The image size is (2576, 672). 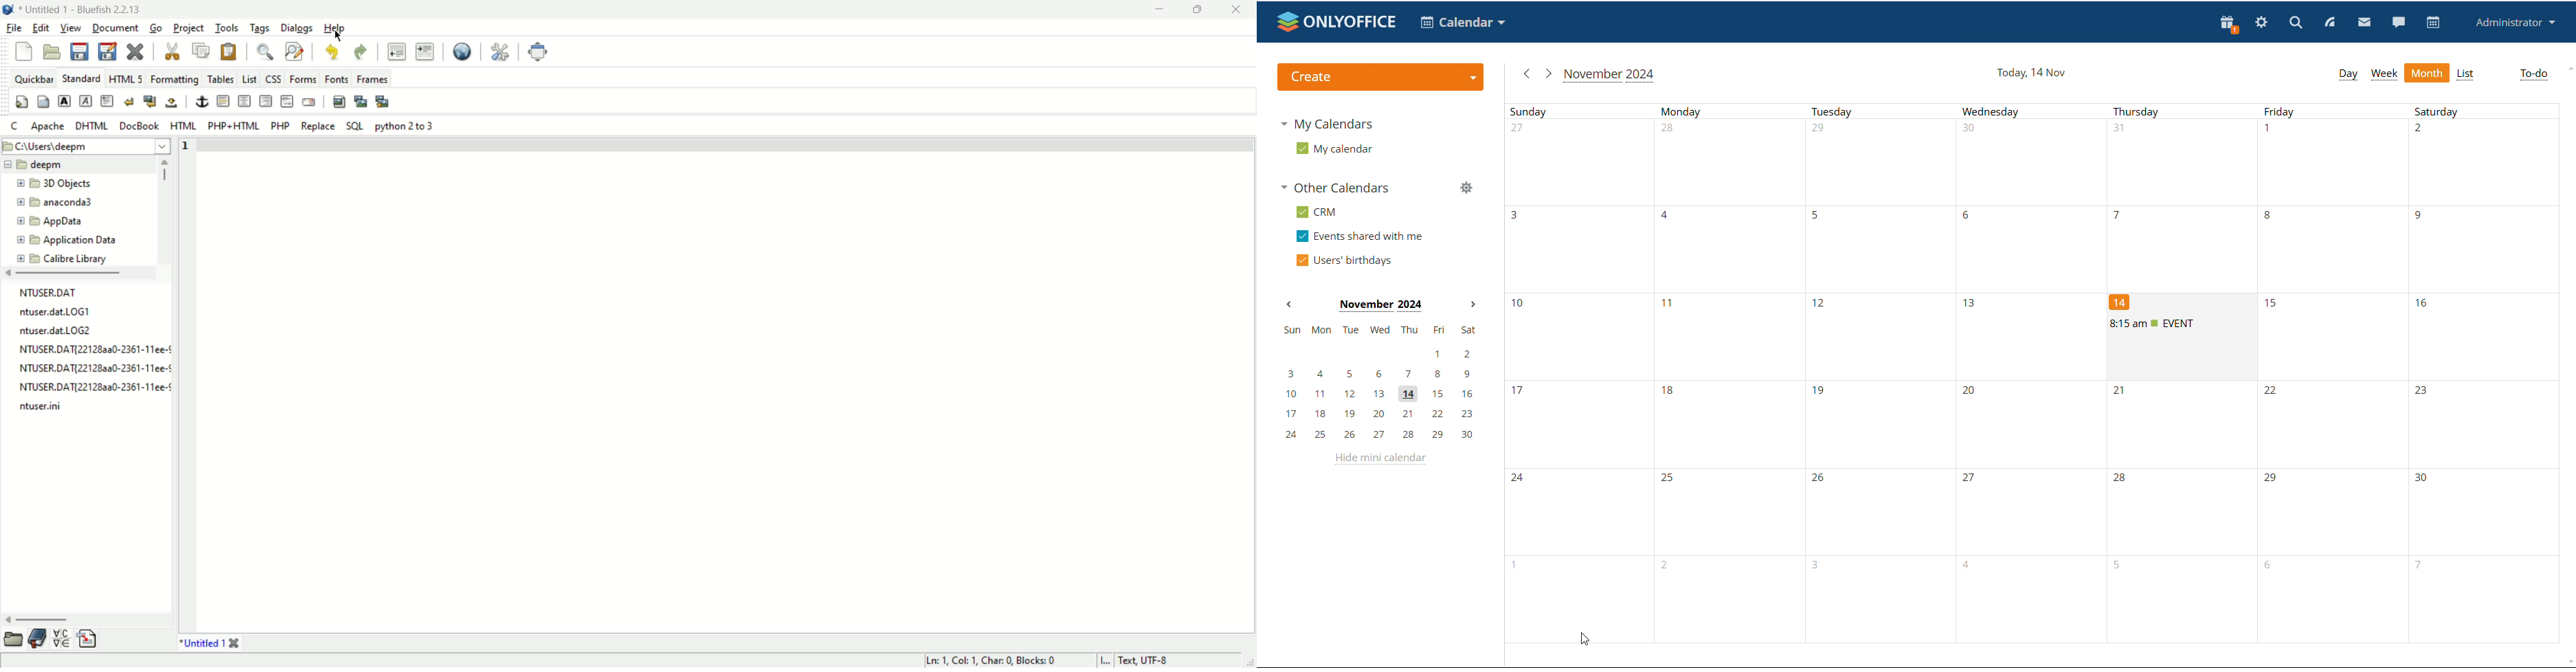 I want to click on file, so click(x=12, y=28).